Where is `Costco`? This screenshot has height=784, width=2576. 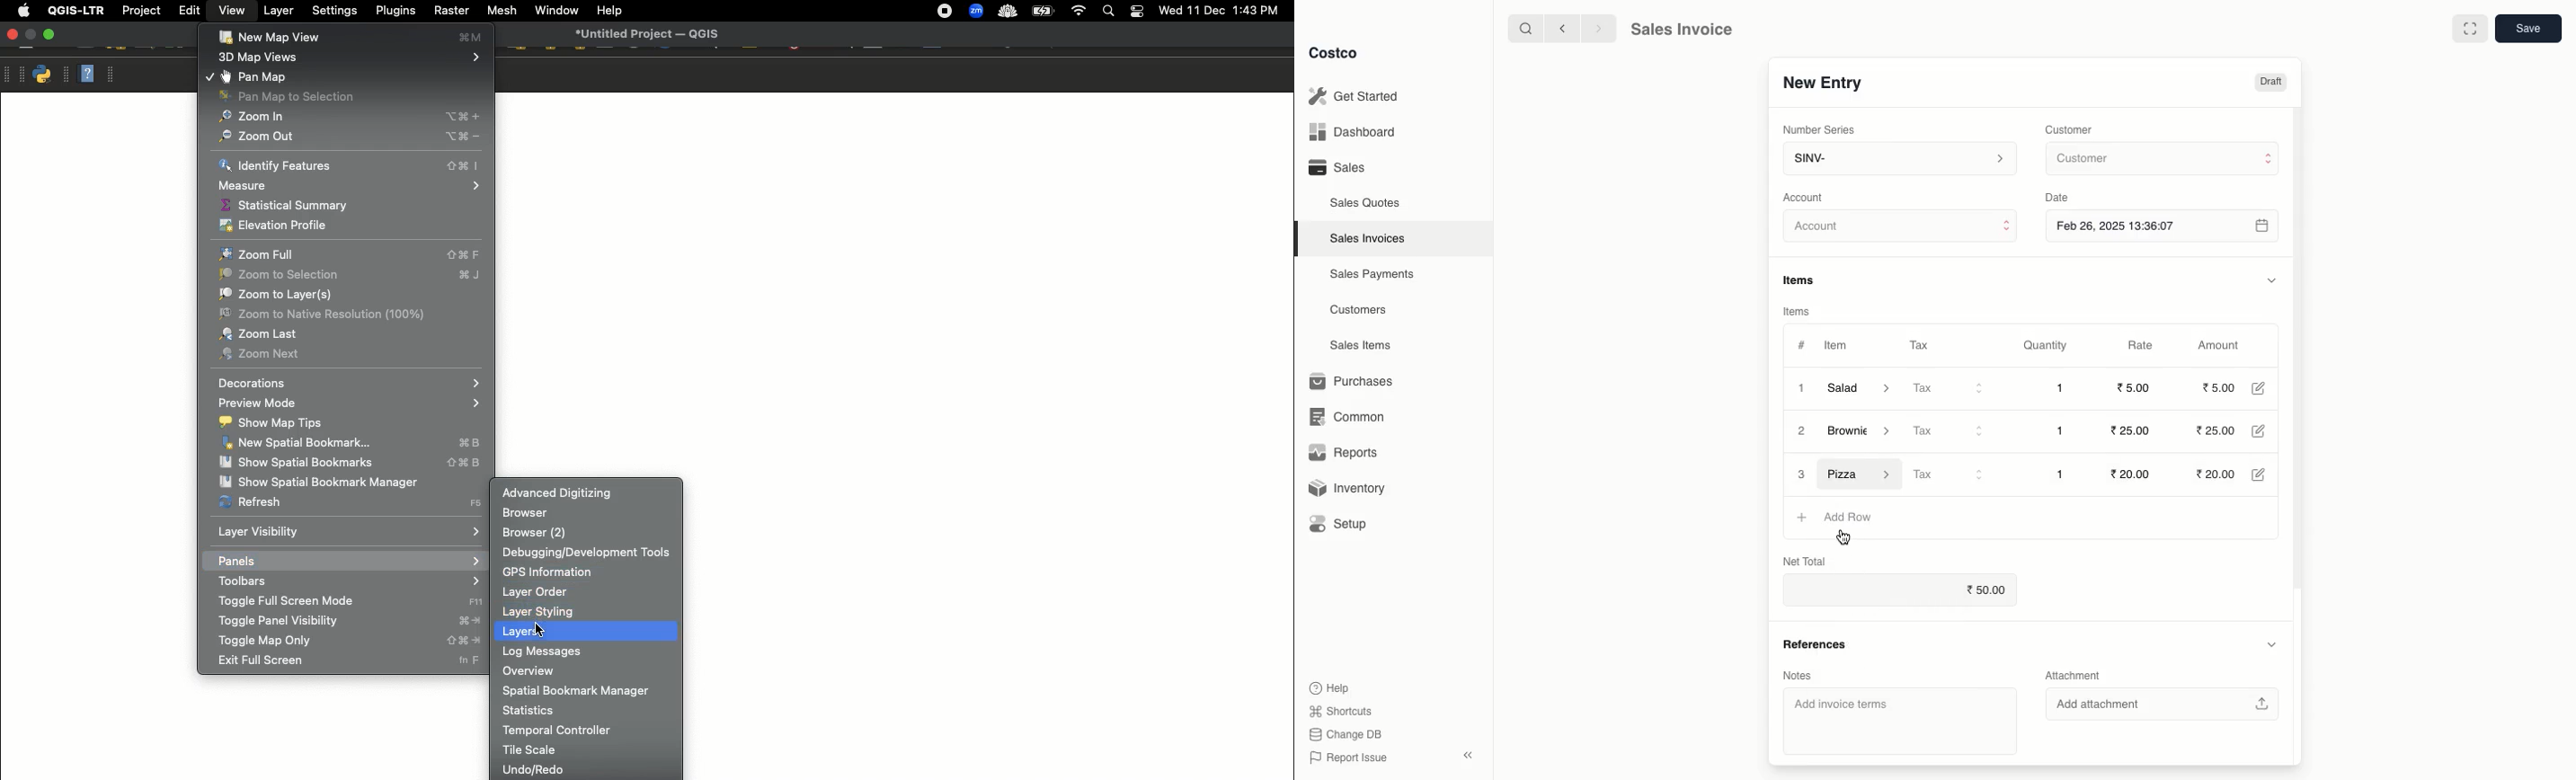
Costco is located at coordinates (1338, 53).